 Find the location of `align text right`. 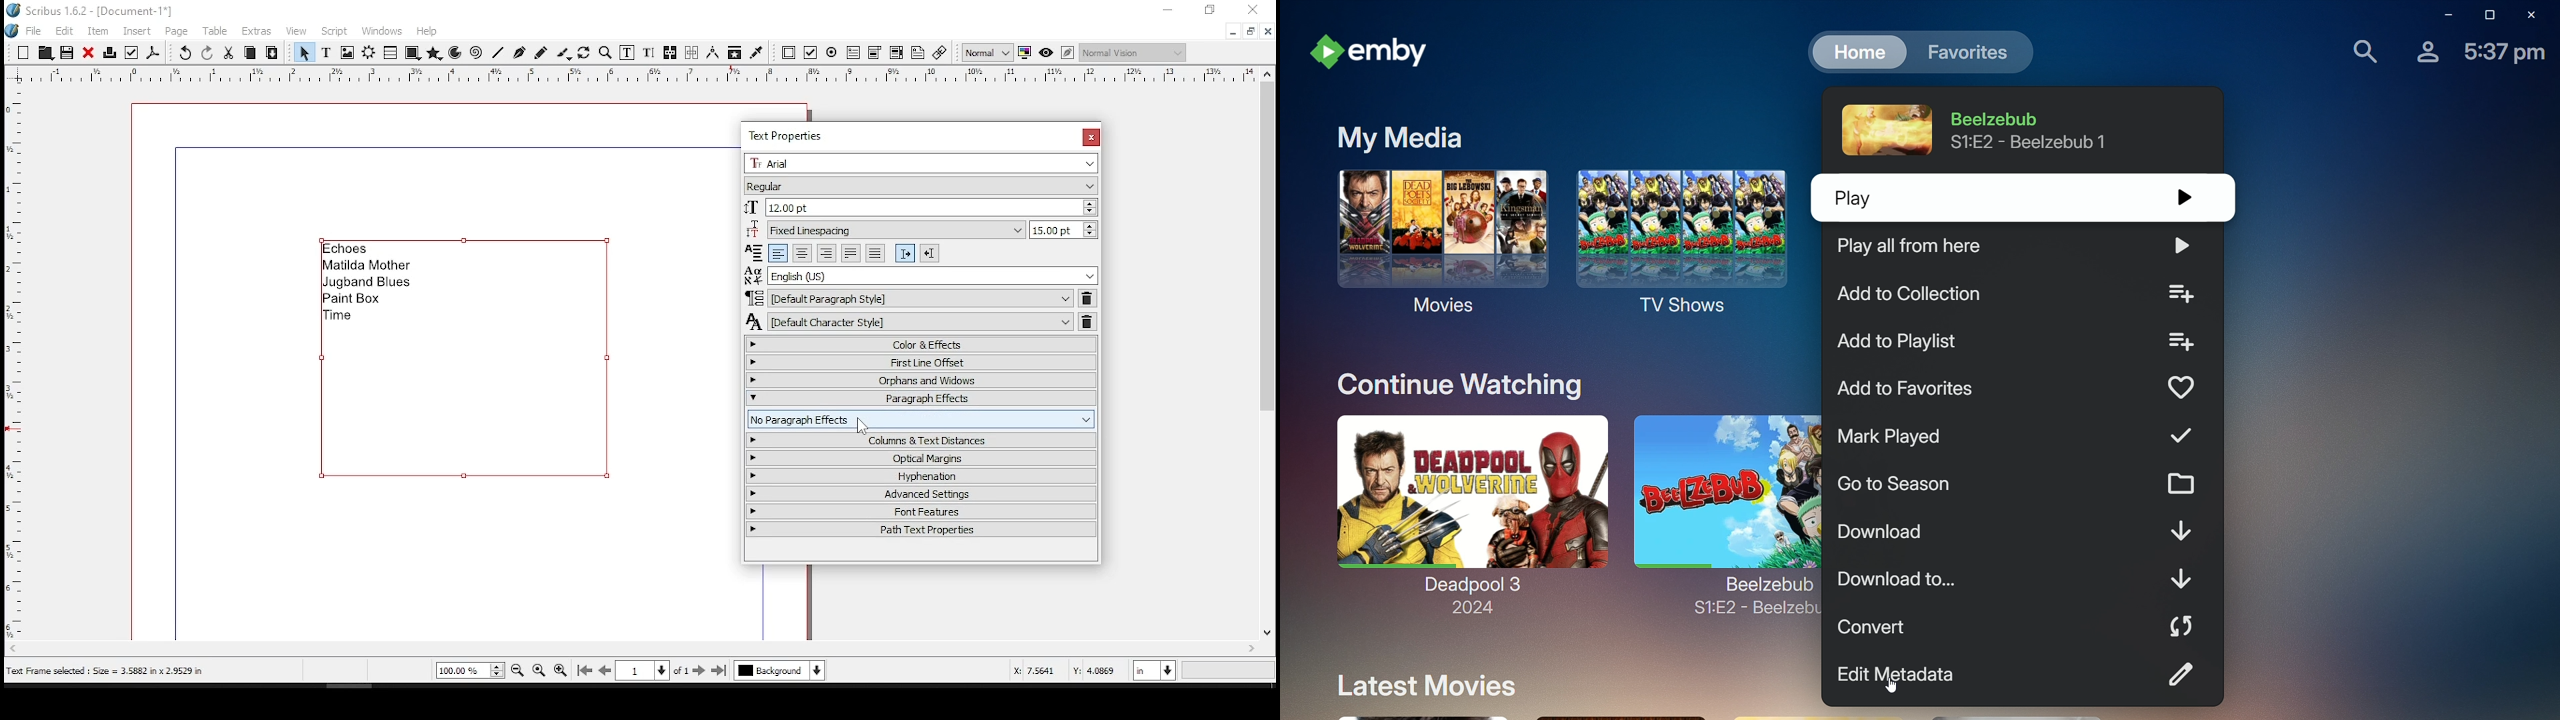

align text right is located at coordinates (826, 253).